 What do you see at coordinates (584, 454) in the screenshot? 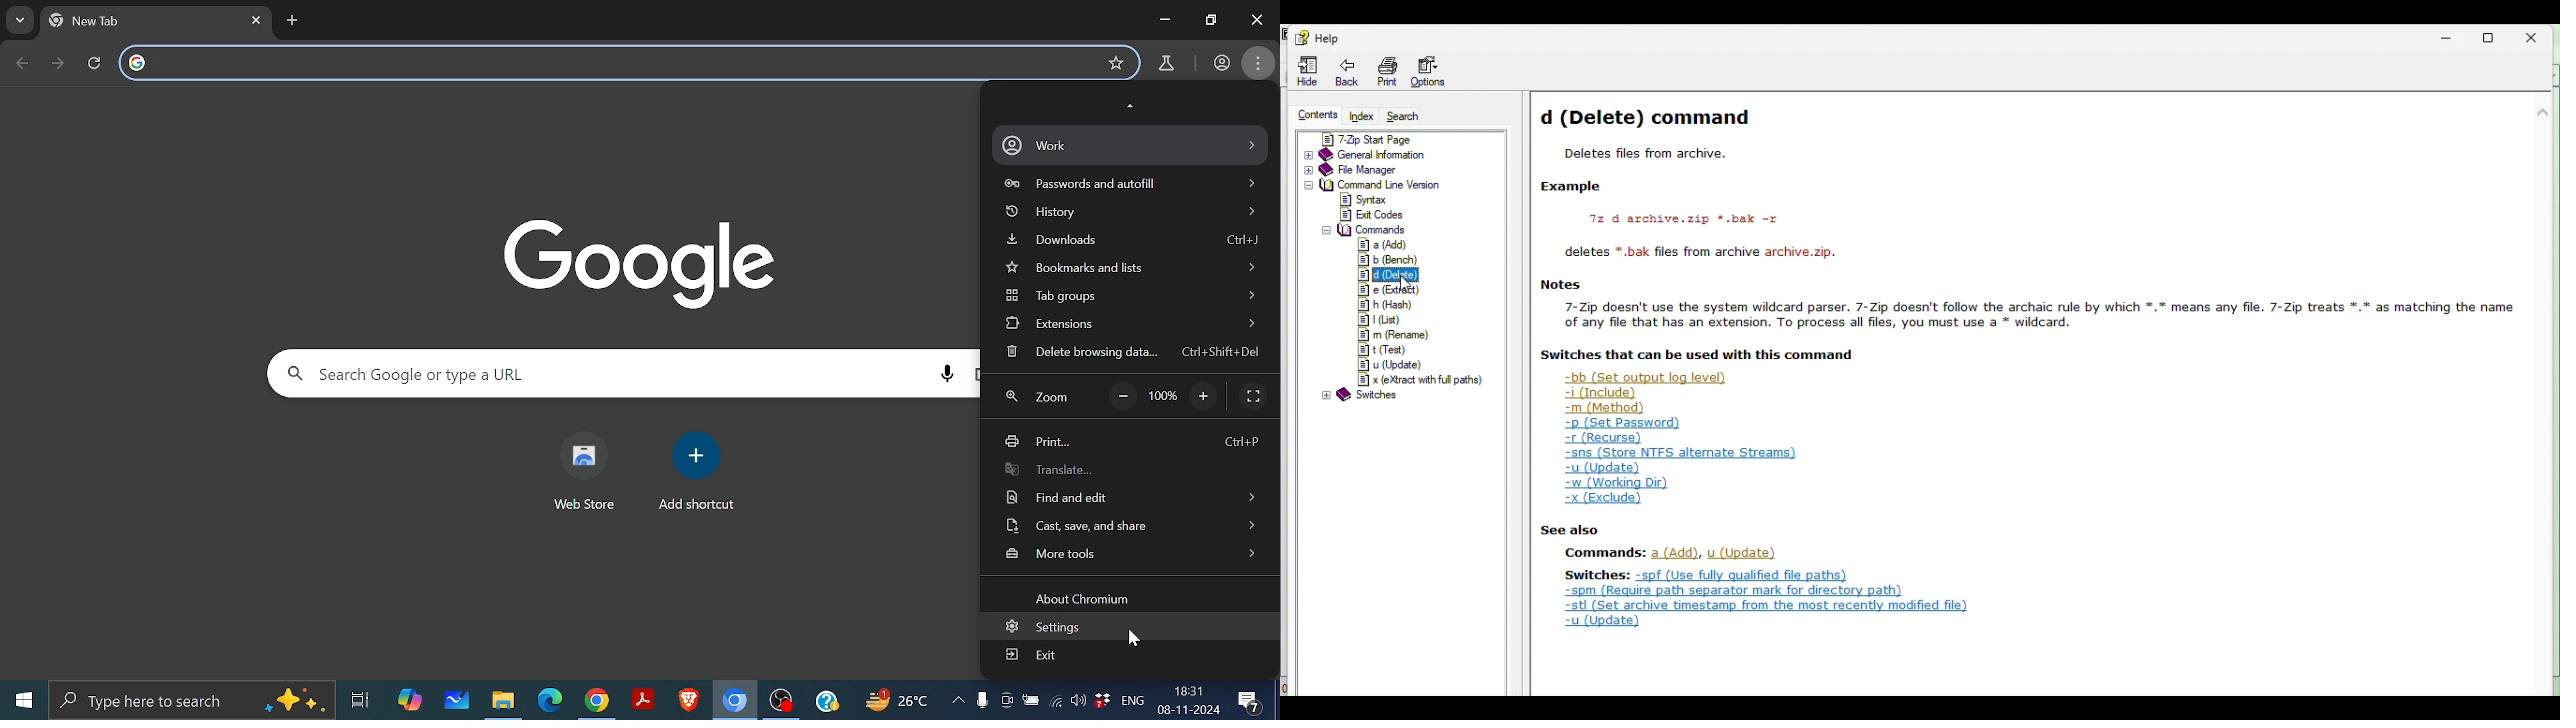
I see `web store` at bounding box center [584, 454].